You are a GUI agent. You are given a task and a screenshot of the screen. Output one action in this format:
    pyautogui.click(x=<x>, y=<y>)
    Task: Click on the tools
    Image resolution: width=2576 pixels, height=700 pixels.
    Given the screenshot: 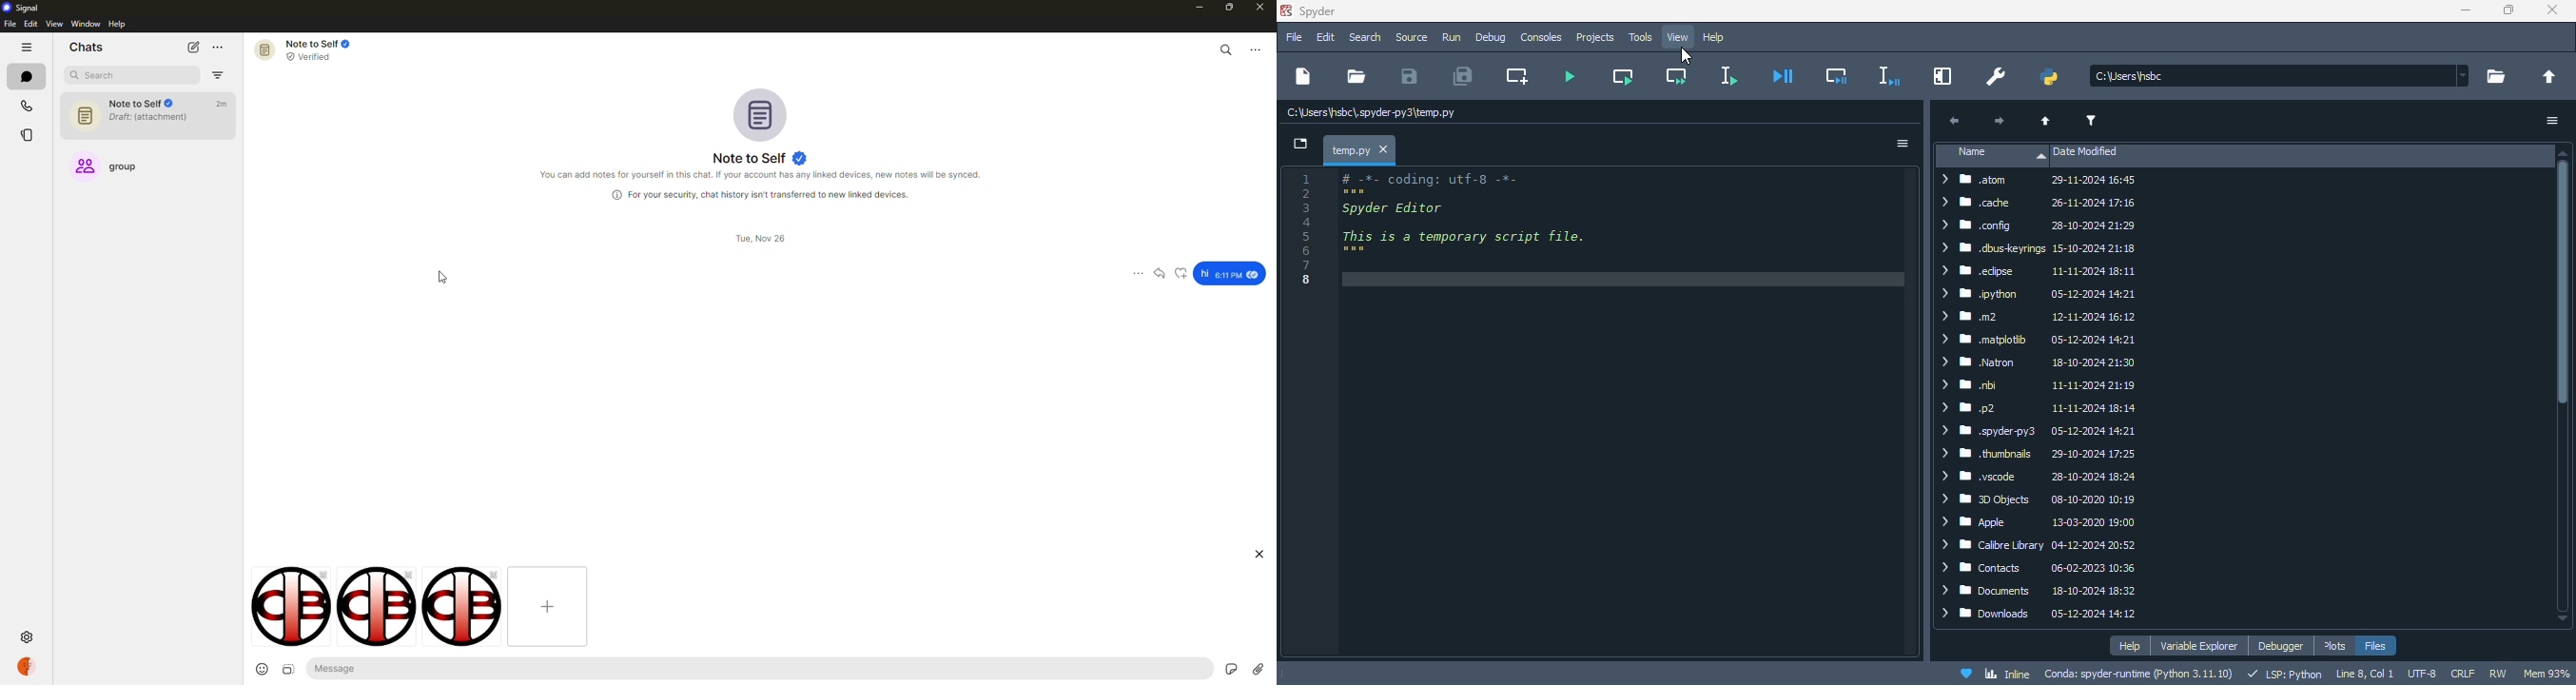 What is the action you would take?
    pyautogui.click(x=1640, y=37)
    